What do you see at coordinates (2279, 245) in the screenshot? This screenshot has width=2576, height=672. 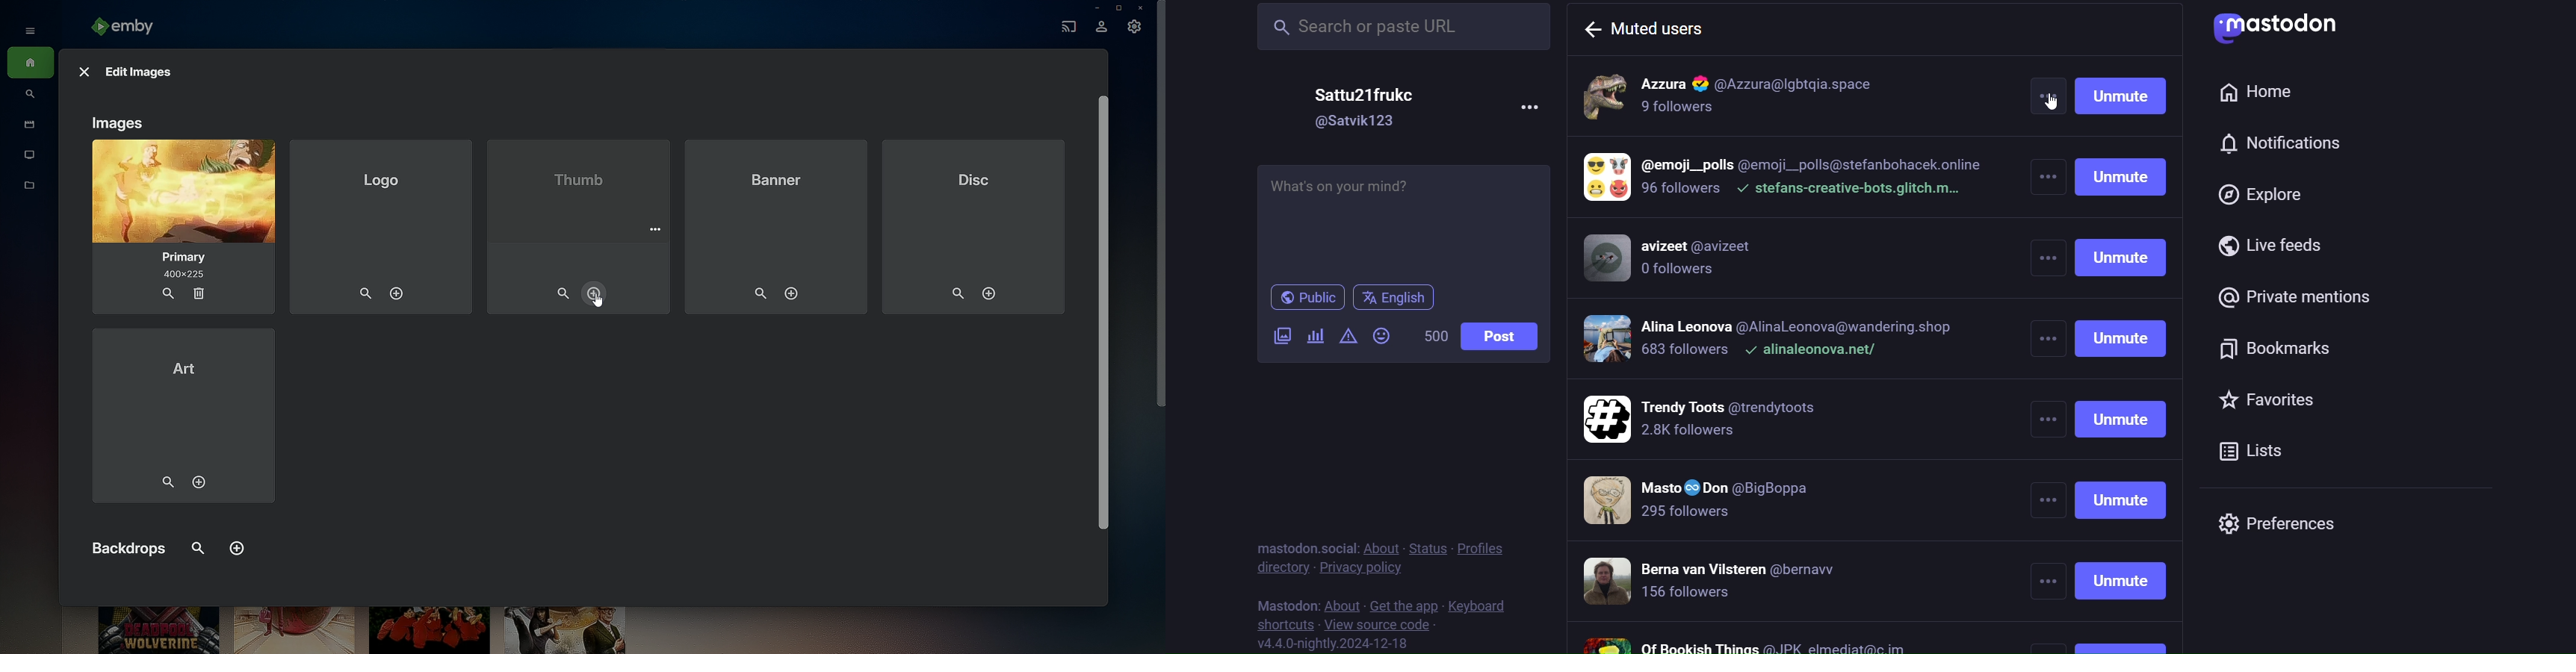 I see `live feed` at bounding box center [2279, 245].